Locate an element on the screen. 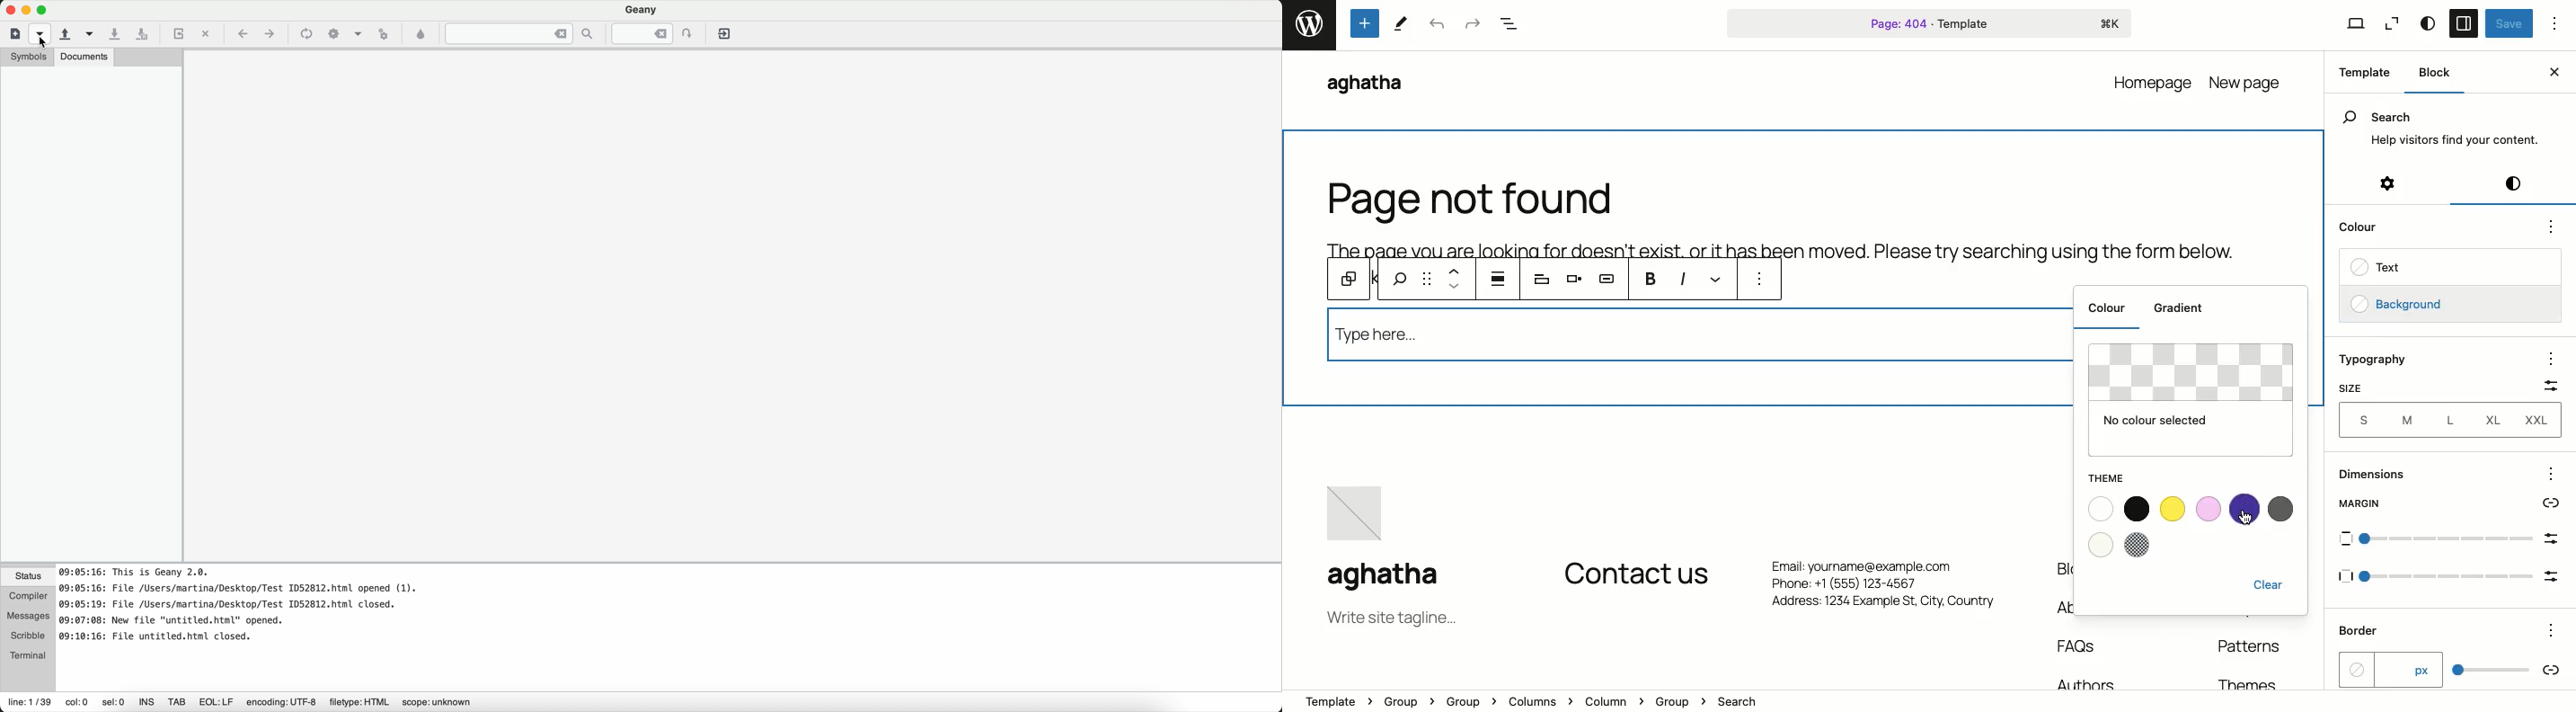 This screenshot has height=728, width=2576. image placeholder is located at coordinates (1359, 515).